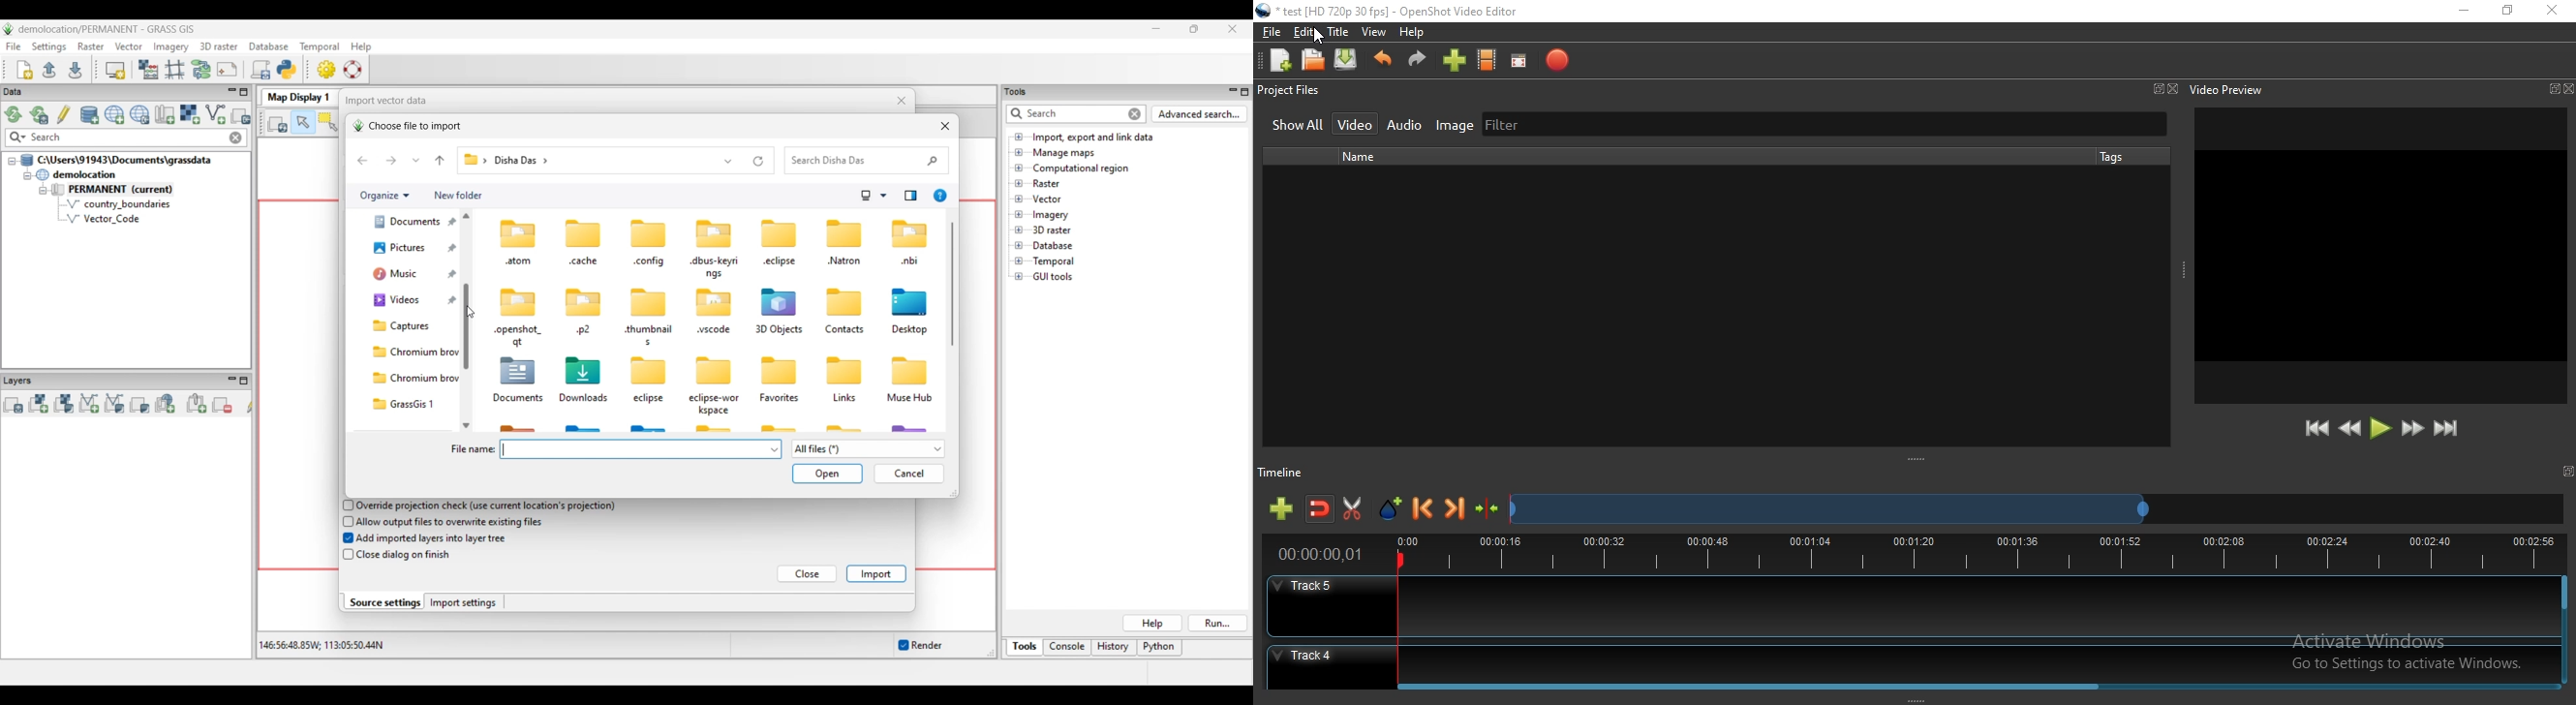 The height and width of the screenshot is (728, 2576). Describe the element at coordinates (1978, 684) in the screenshot. I see `Horizontal Scroll bar` at that location.